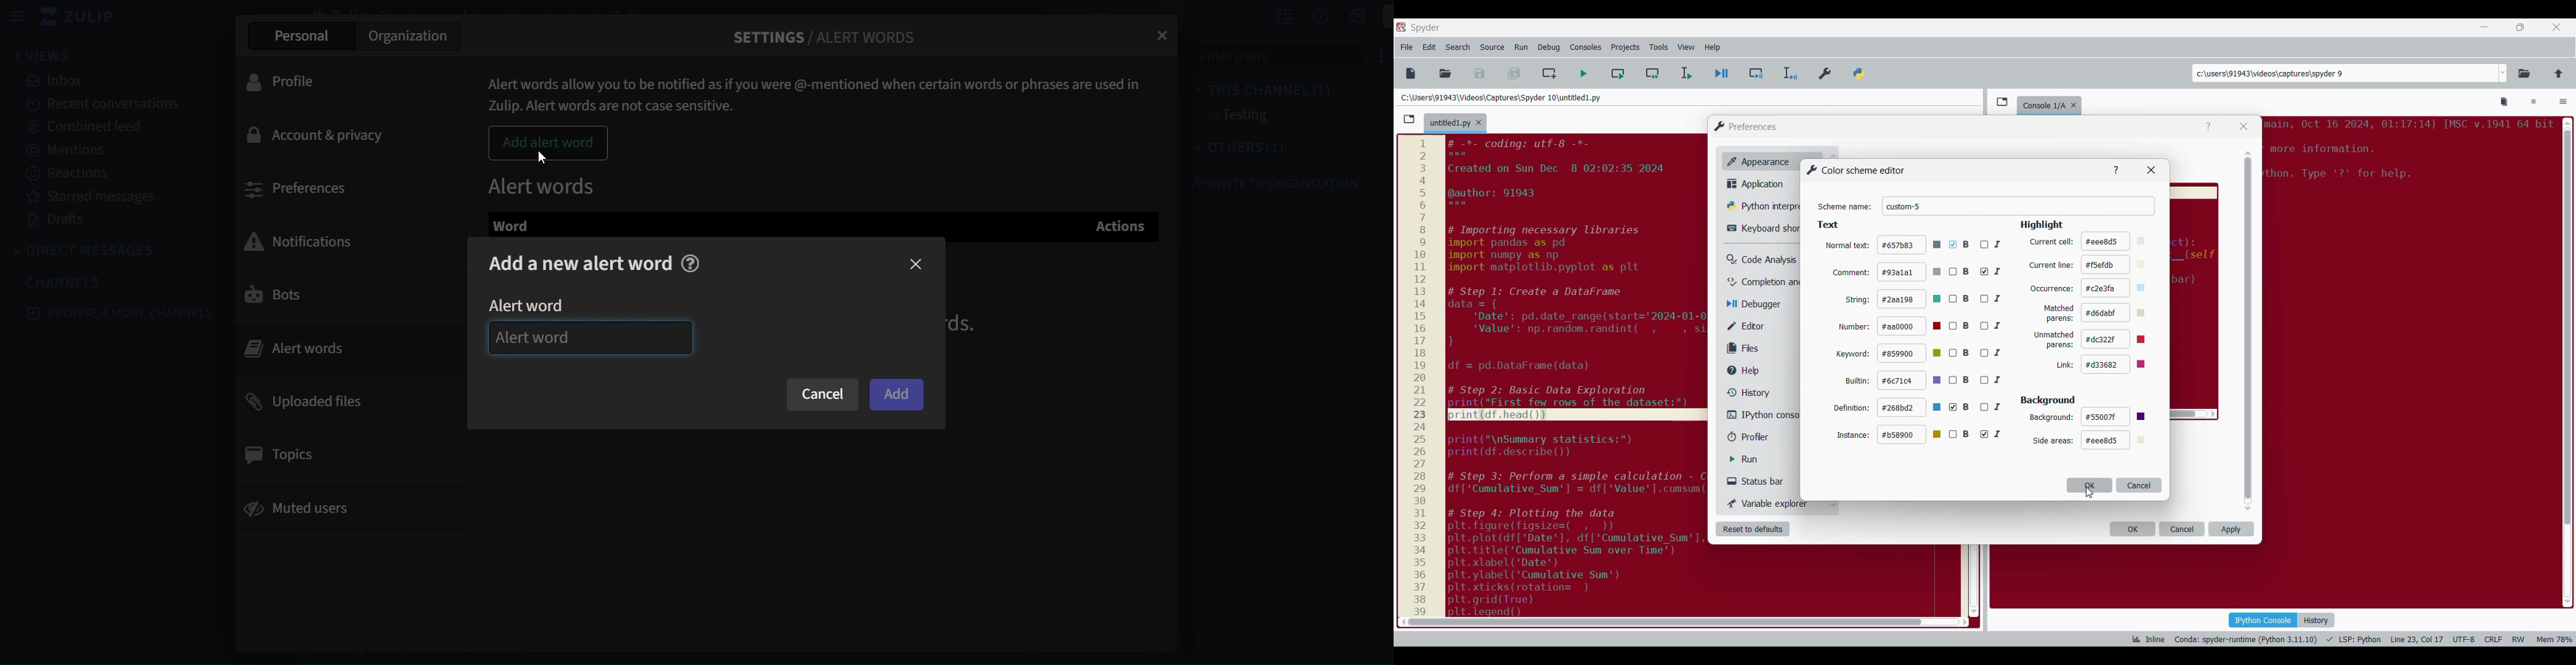 The width and height of the screenshot is (2576, 672). Describe the element at coordinates (1625, 47) in the screenshot. I see `Projects menu` at that location.